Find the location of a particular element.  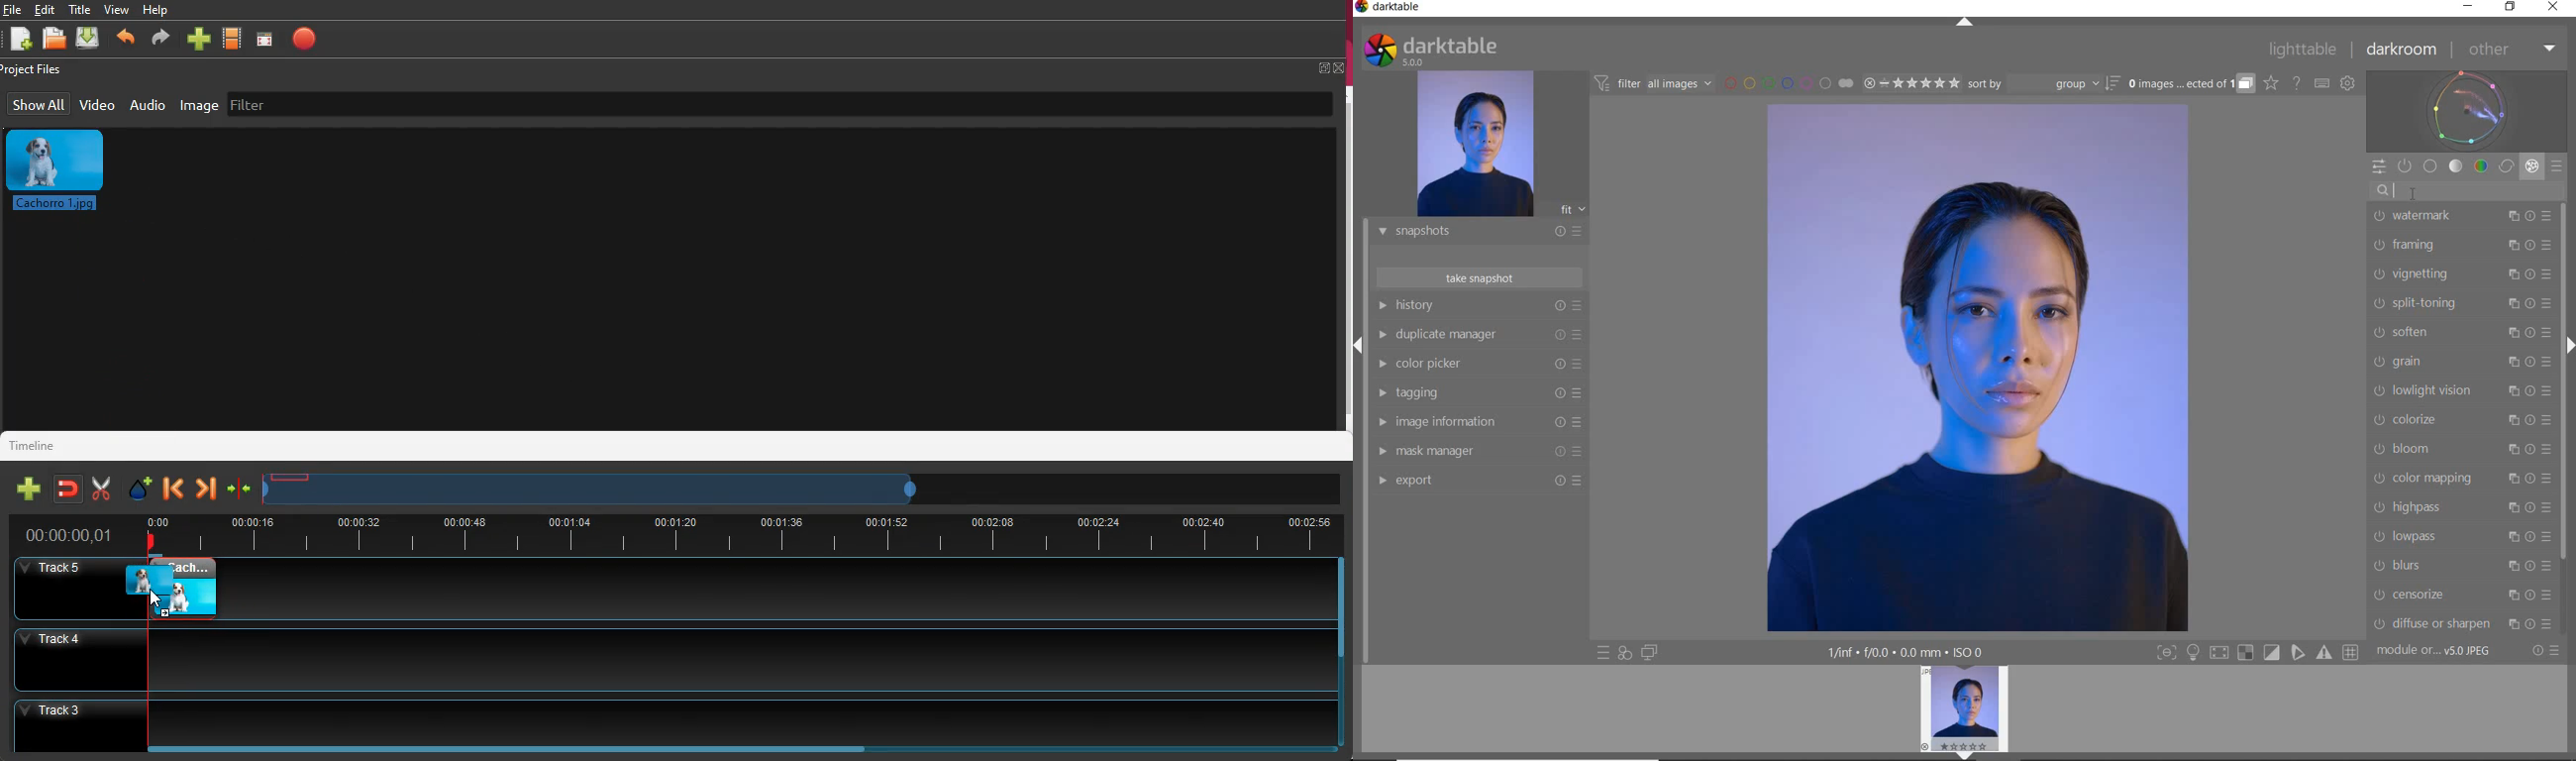

EFFECT is located at coordinates (2532, 165).